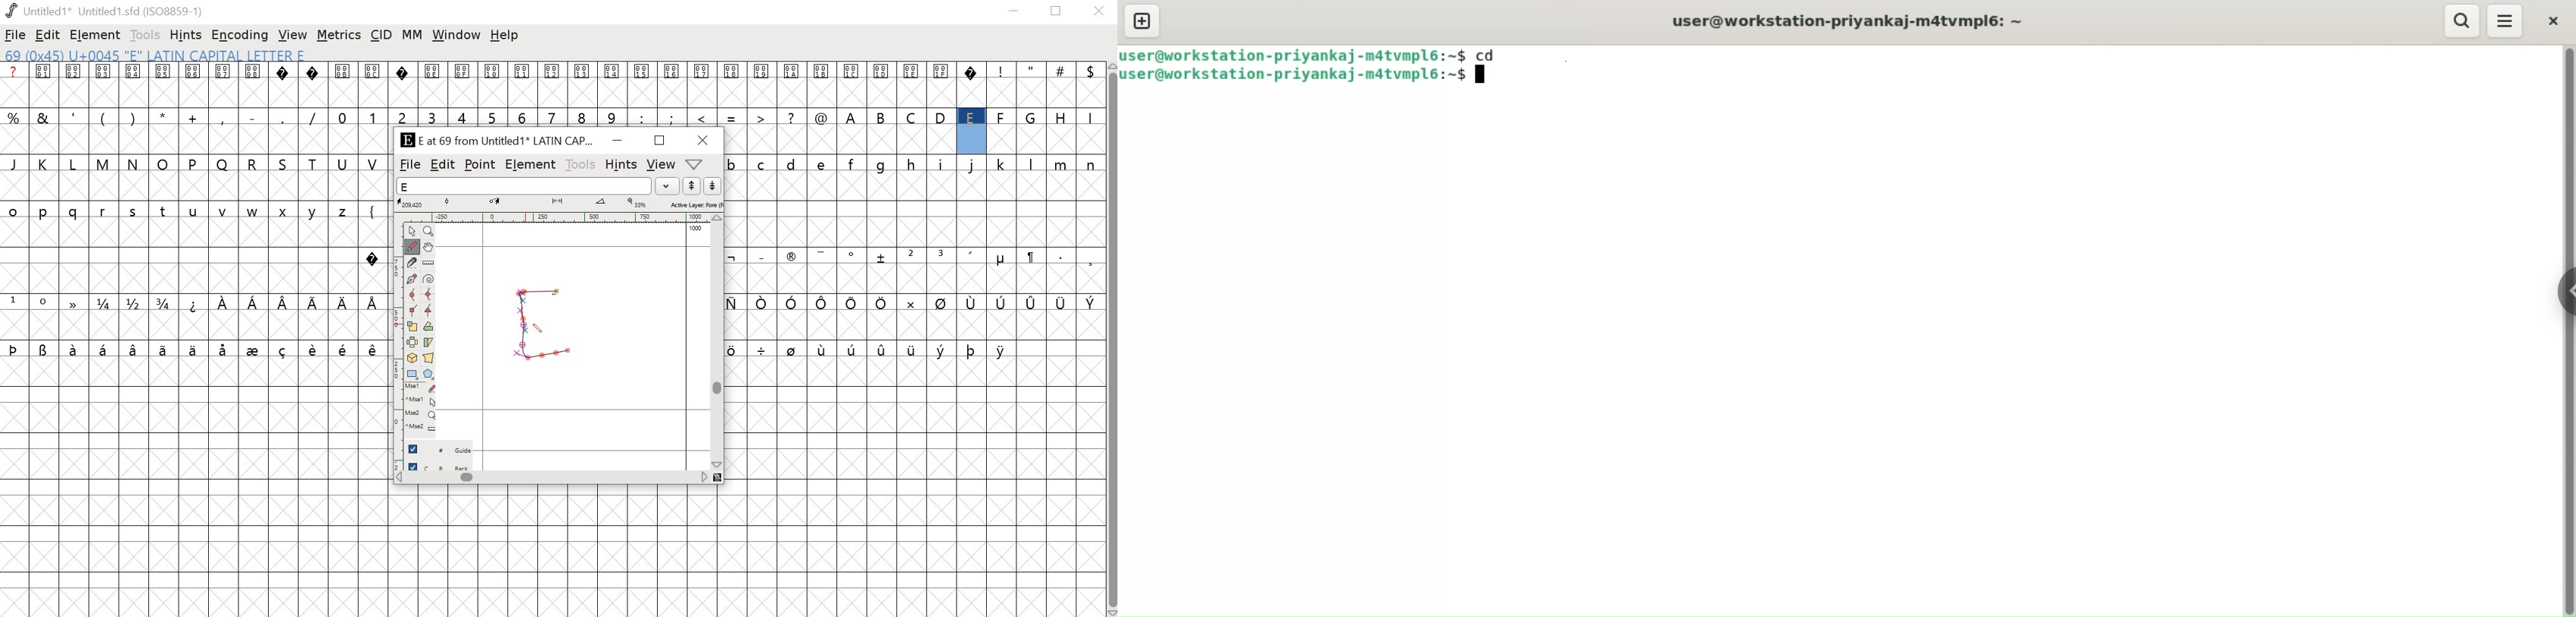 Image resolution: width=2576 pixels, height=644 pixels. What do you see at coordinates (429, 295) in the screenshot?
I see `HV Curve` at bounding box center [429, 295].